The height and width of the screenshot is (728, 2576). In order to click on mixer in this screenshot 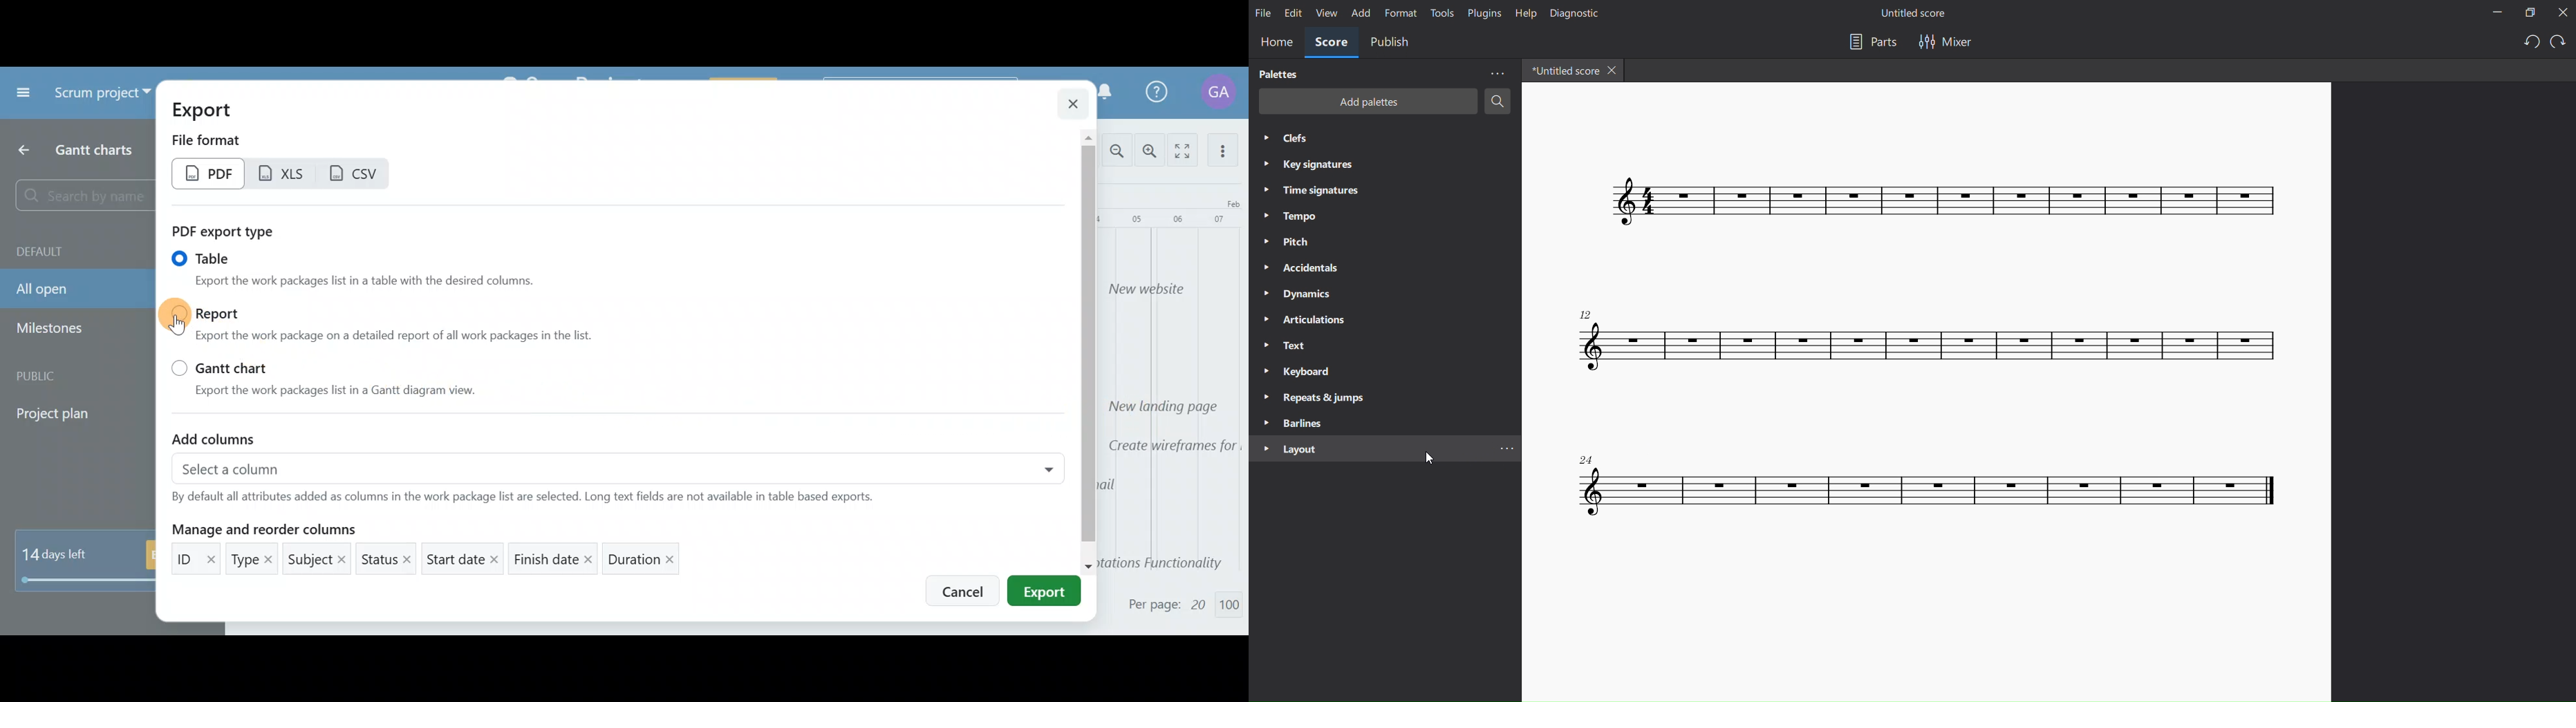, I will do `click(1945, 41)`.